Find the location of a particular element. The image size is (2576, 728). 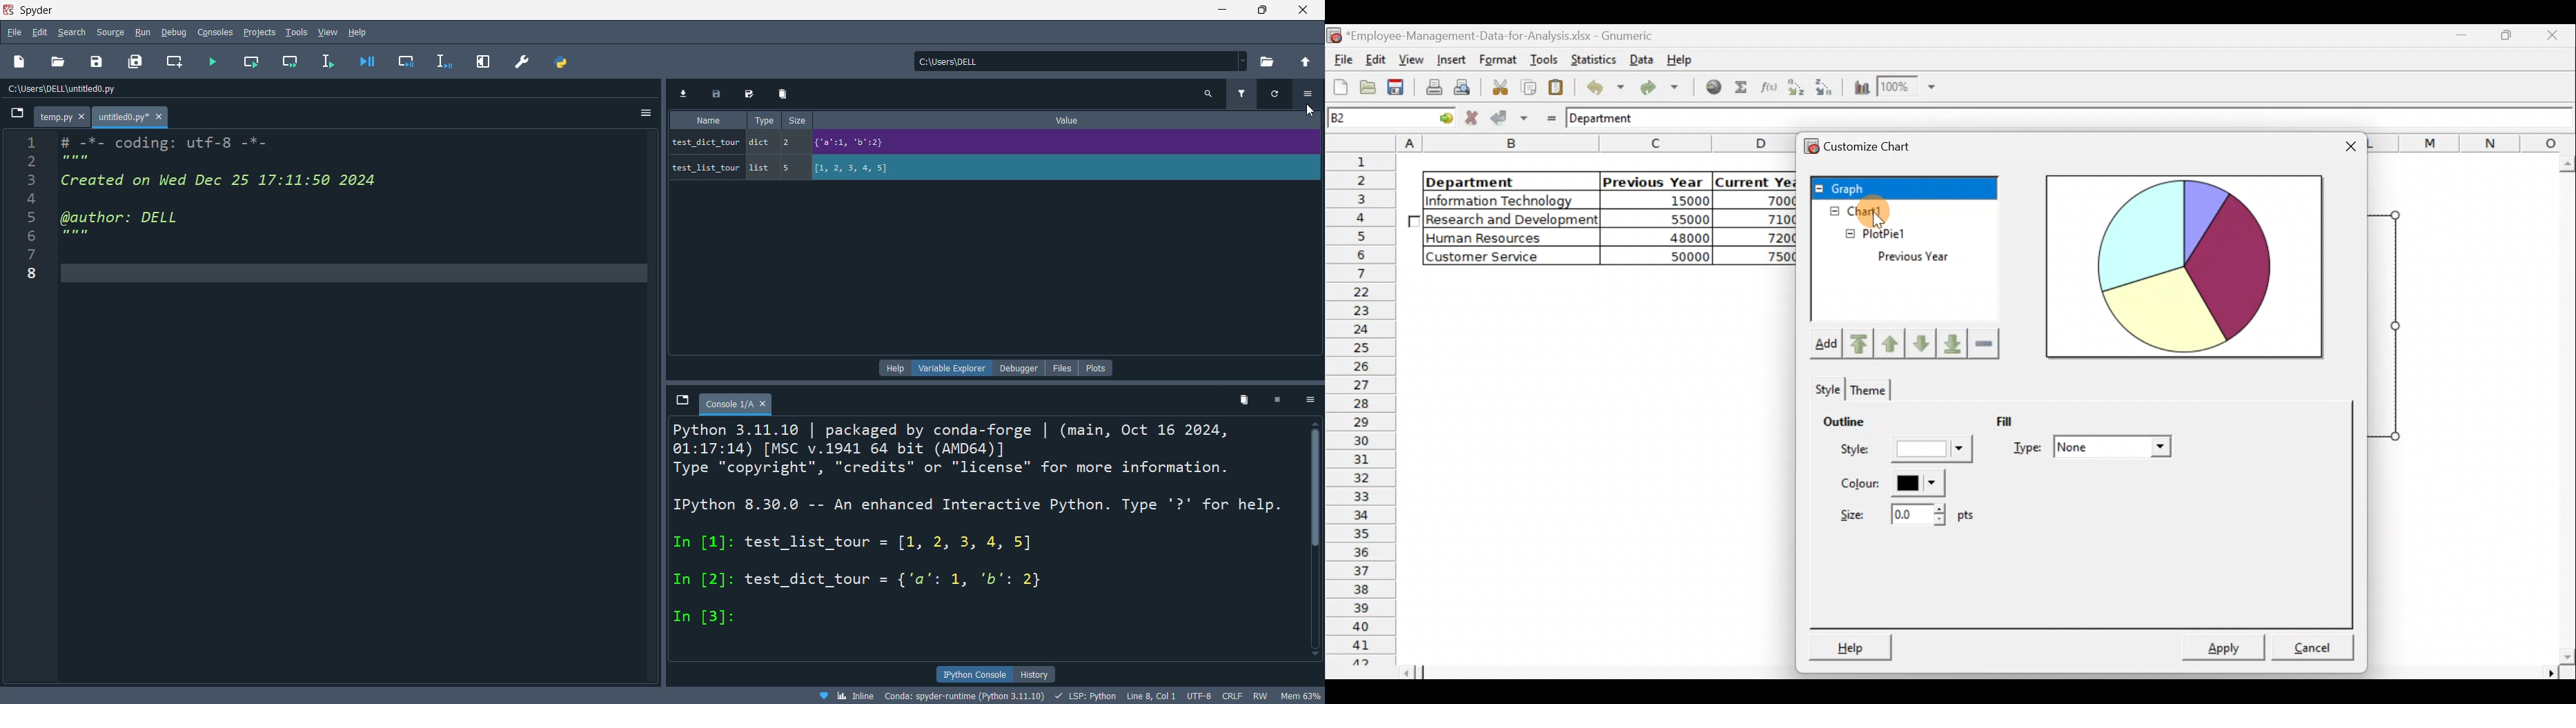

run file is located at coordinates (210, 60).